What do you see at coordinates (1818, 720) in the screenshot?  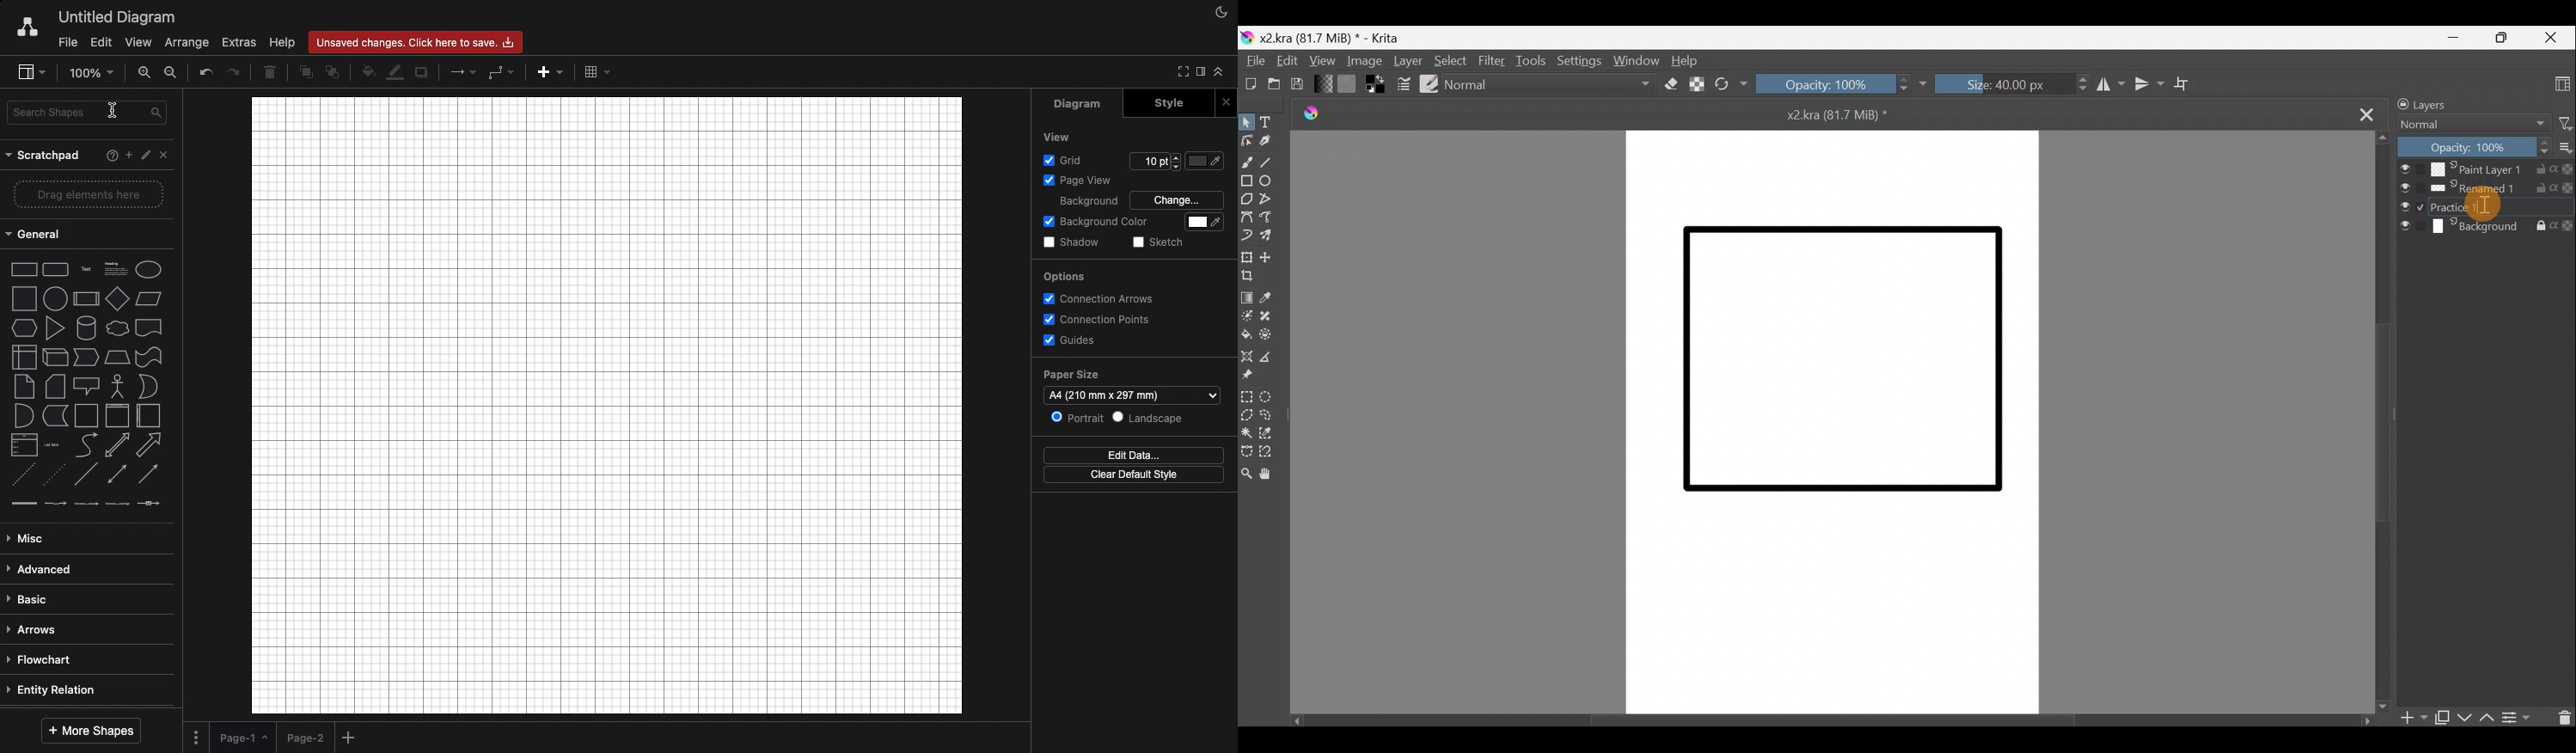 I see `Scroll bar` at bounding box center [1818, 720].